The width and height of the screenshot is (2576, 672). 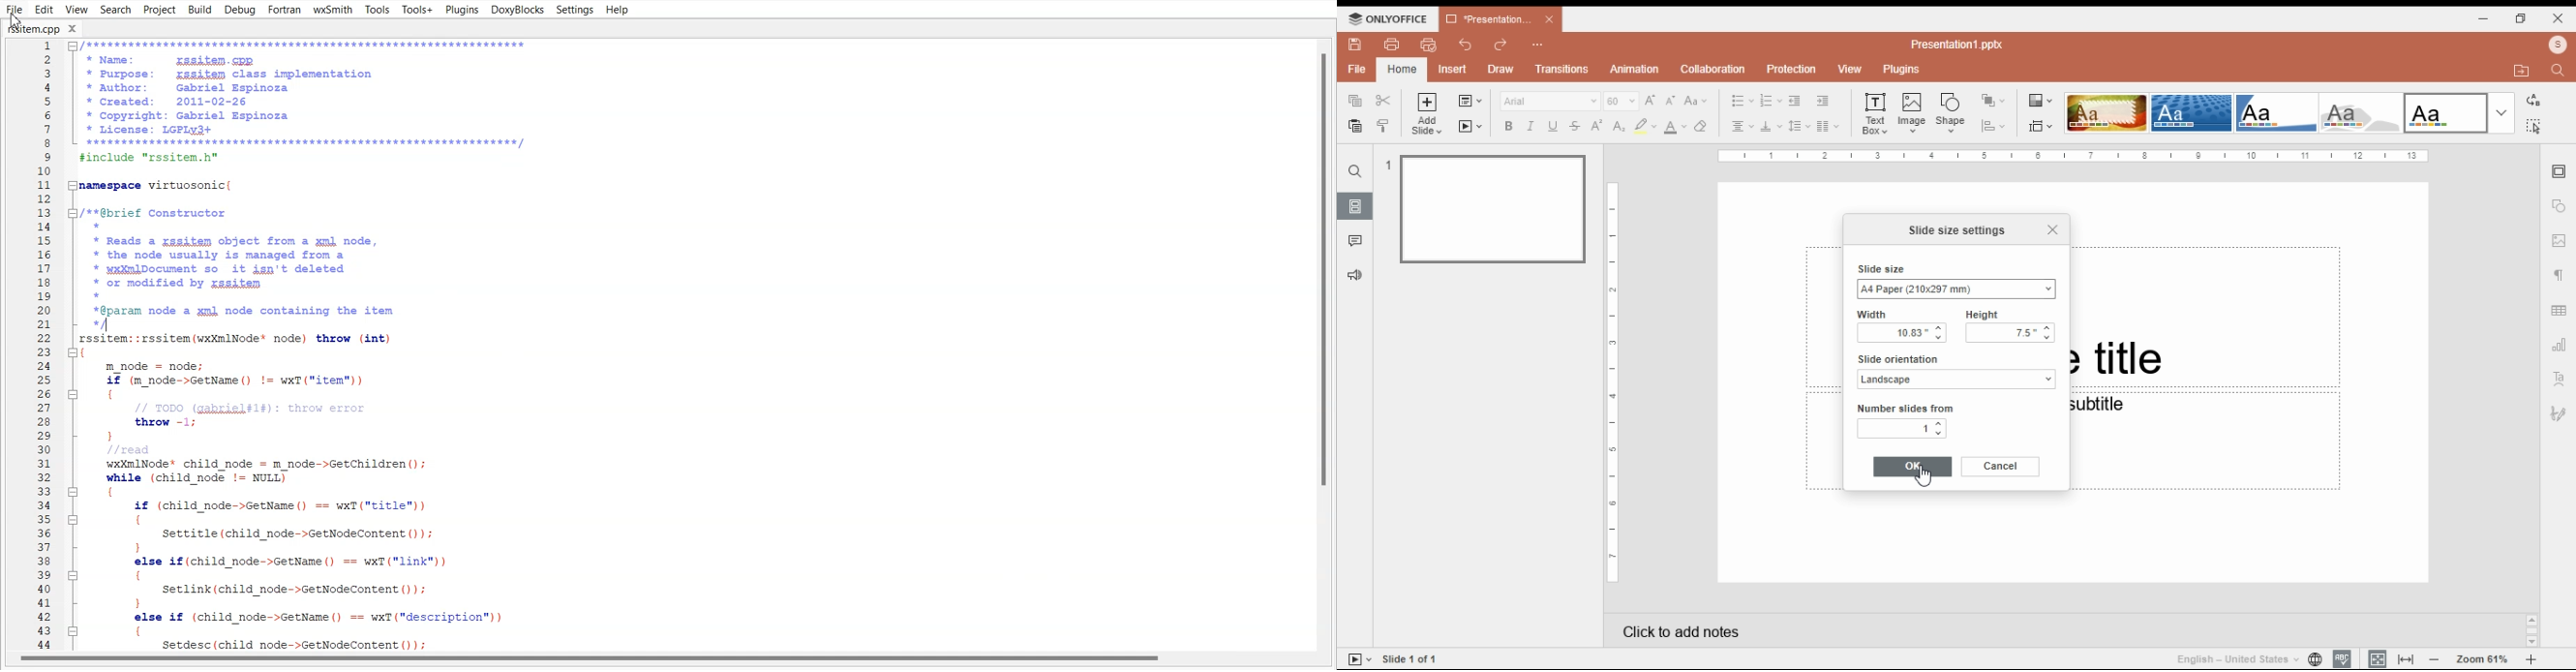 What do you see at coordinates (2558, 45) in the screenshot?
I see `profile` at bounding box center [2558, 45].